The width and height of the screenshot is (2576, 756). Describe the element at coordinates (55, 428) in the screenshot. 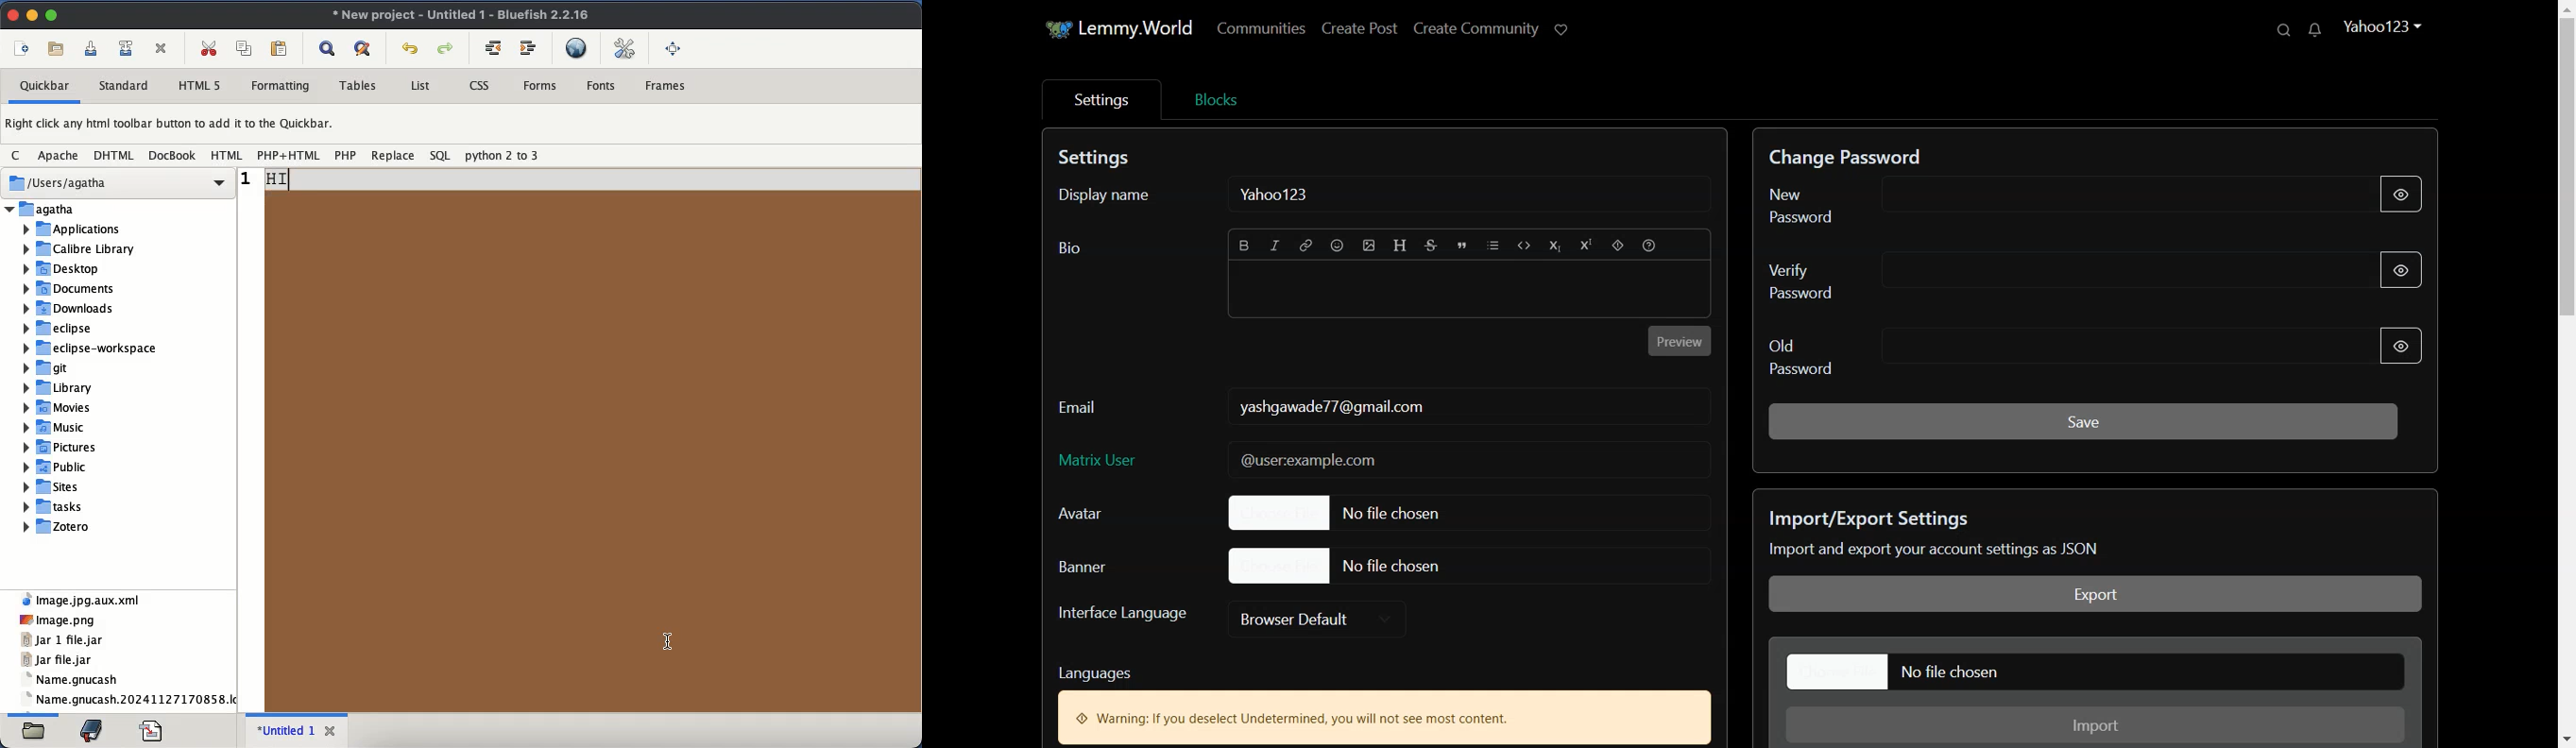

I see `Music` at that location.